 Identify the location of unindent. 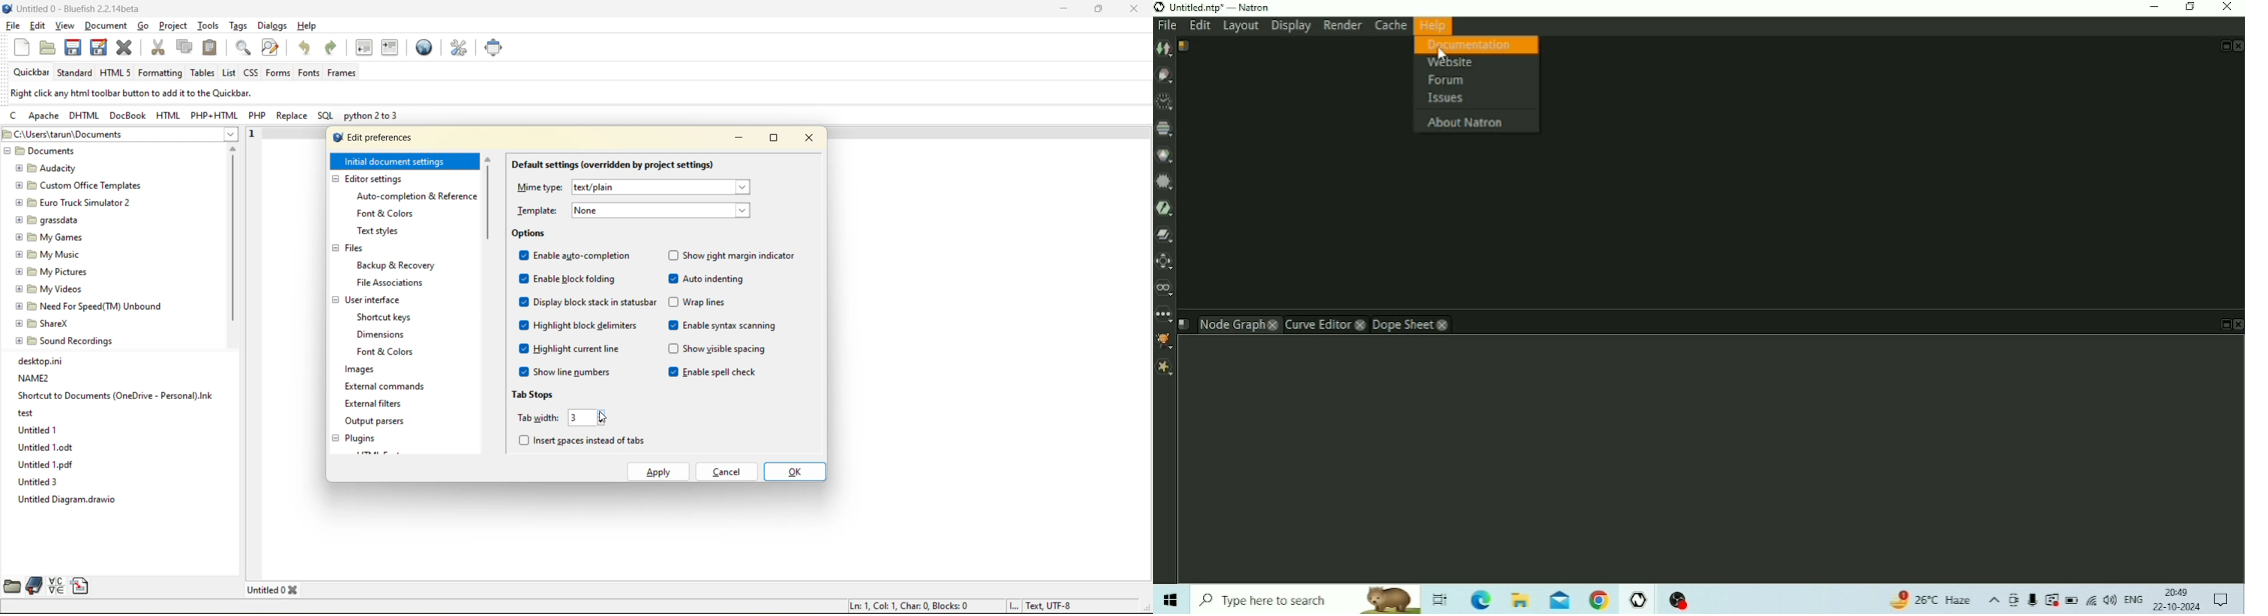
(364, 48).